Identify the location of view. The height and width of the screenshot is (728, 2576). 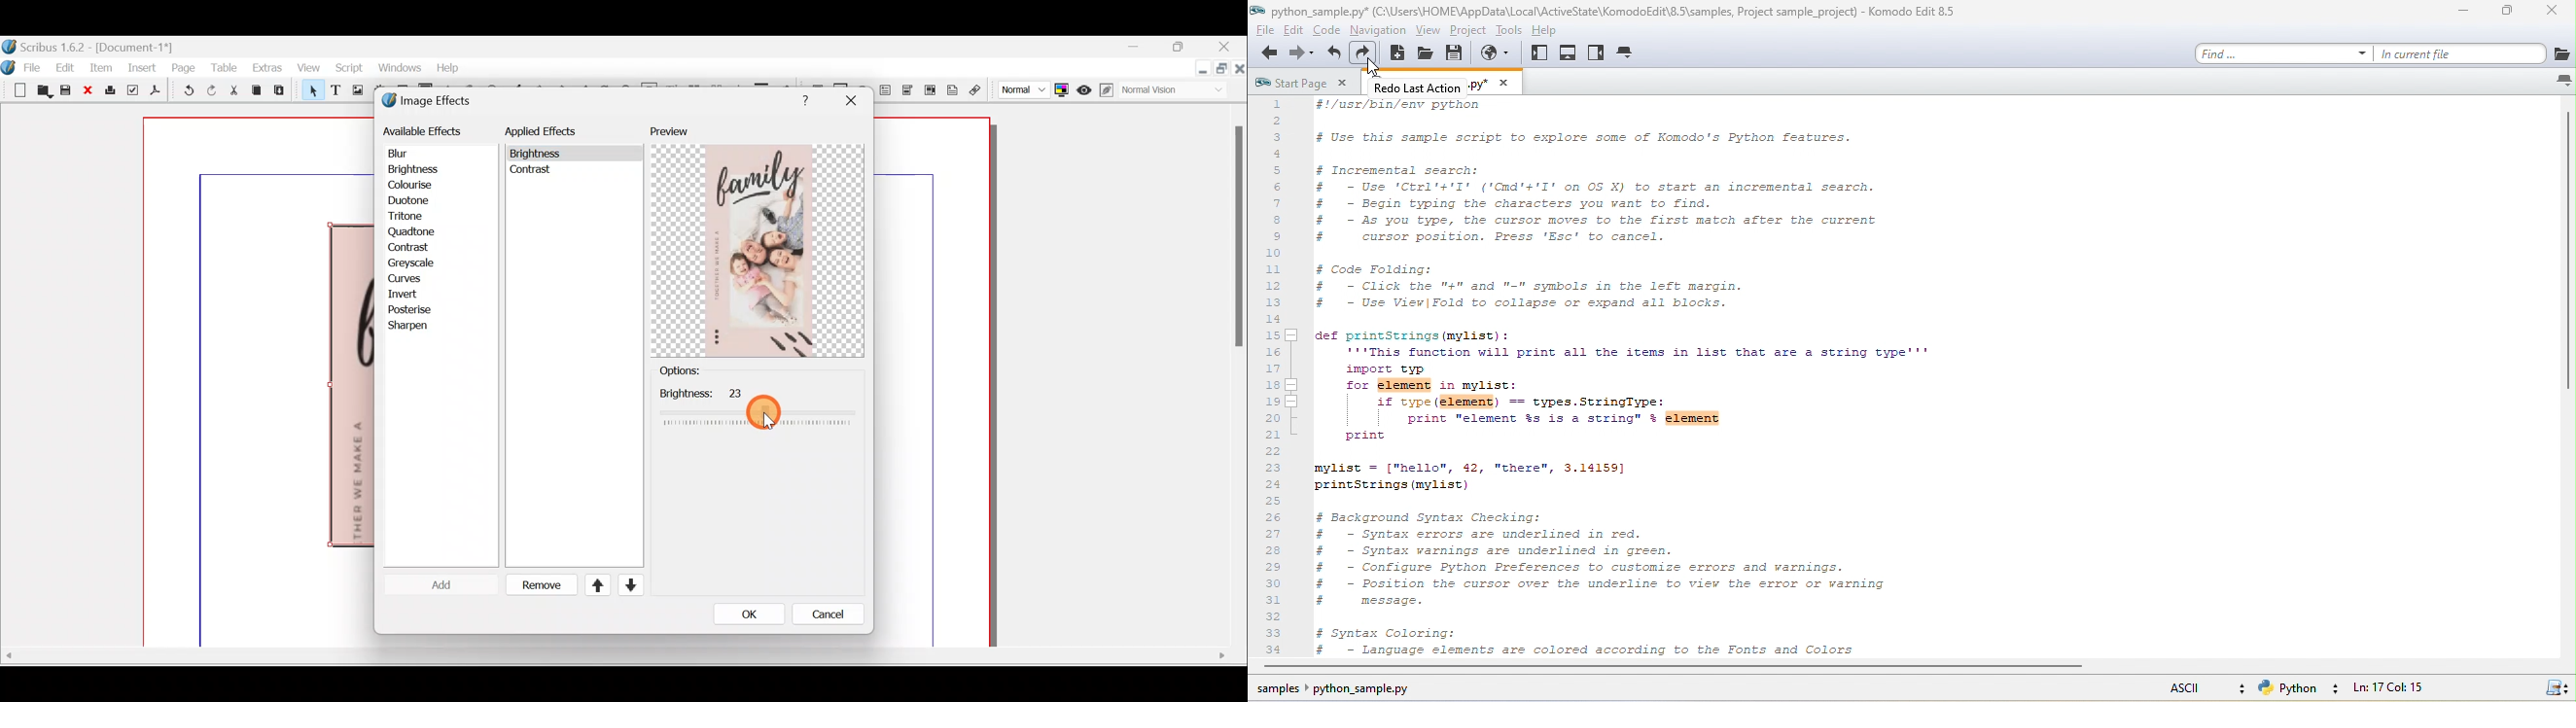
(1426, 31).